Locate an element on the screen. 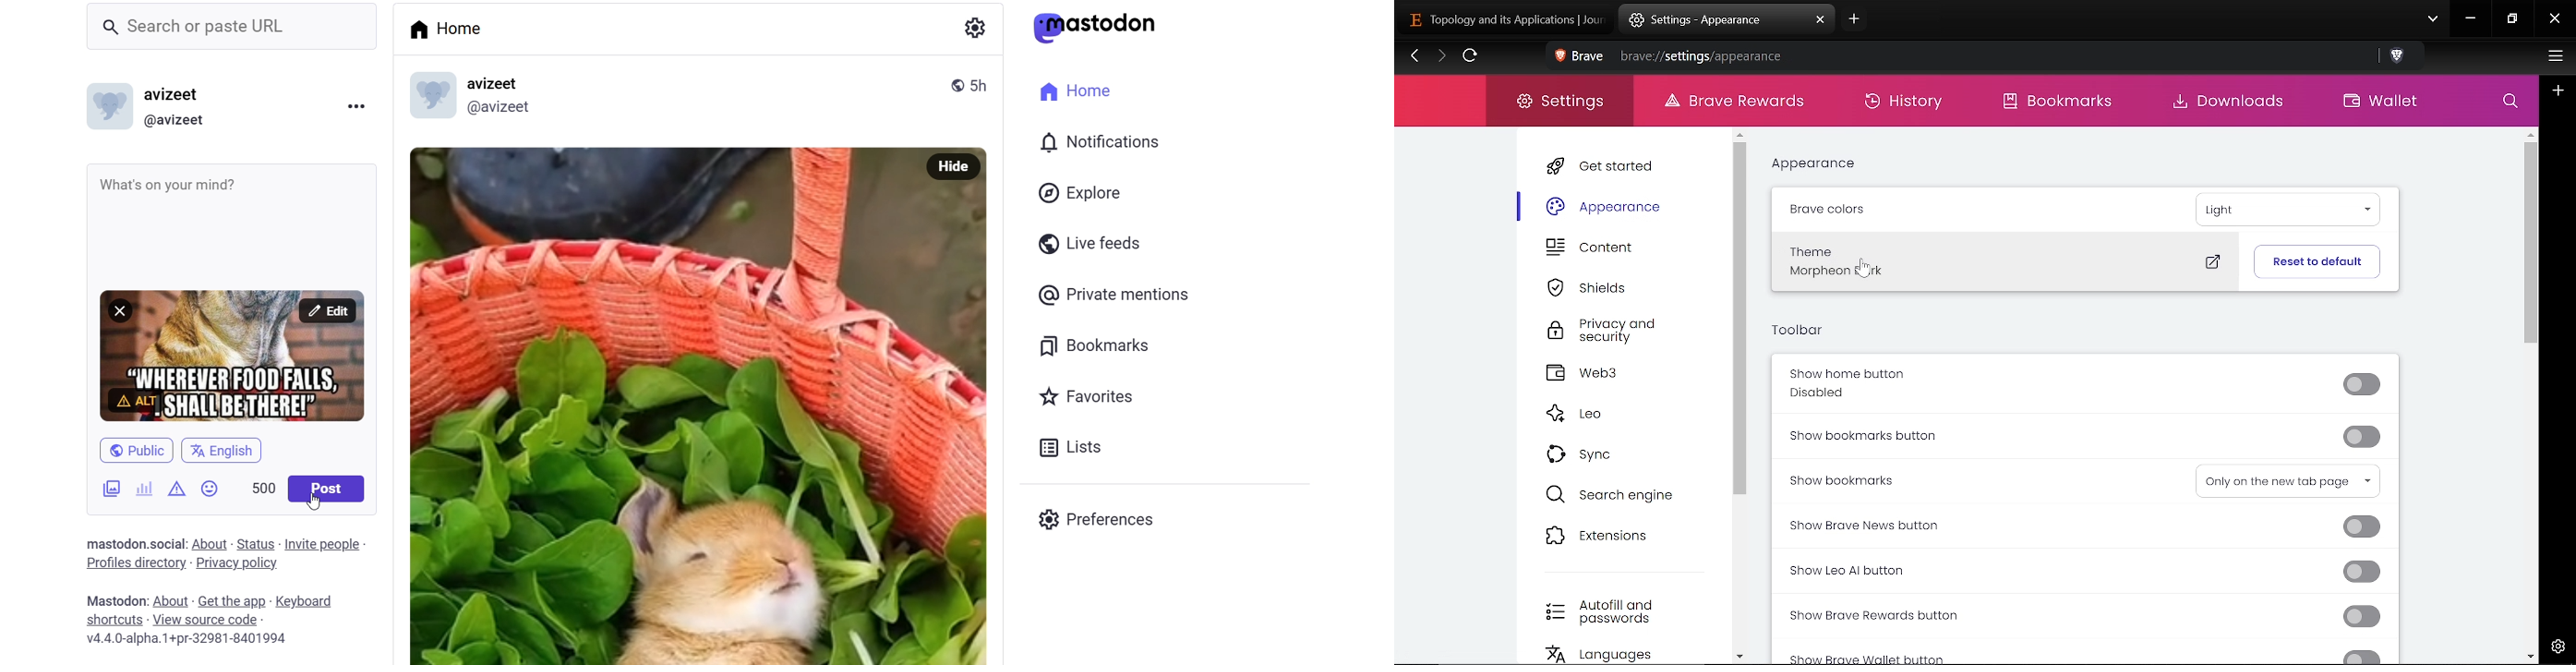 This screenshot has height=672, width=2576. notification is located at coordinates (1101, 142).